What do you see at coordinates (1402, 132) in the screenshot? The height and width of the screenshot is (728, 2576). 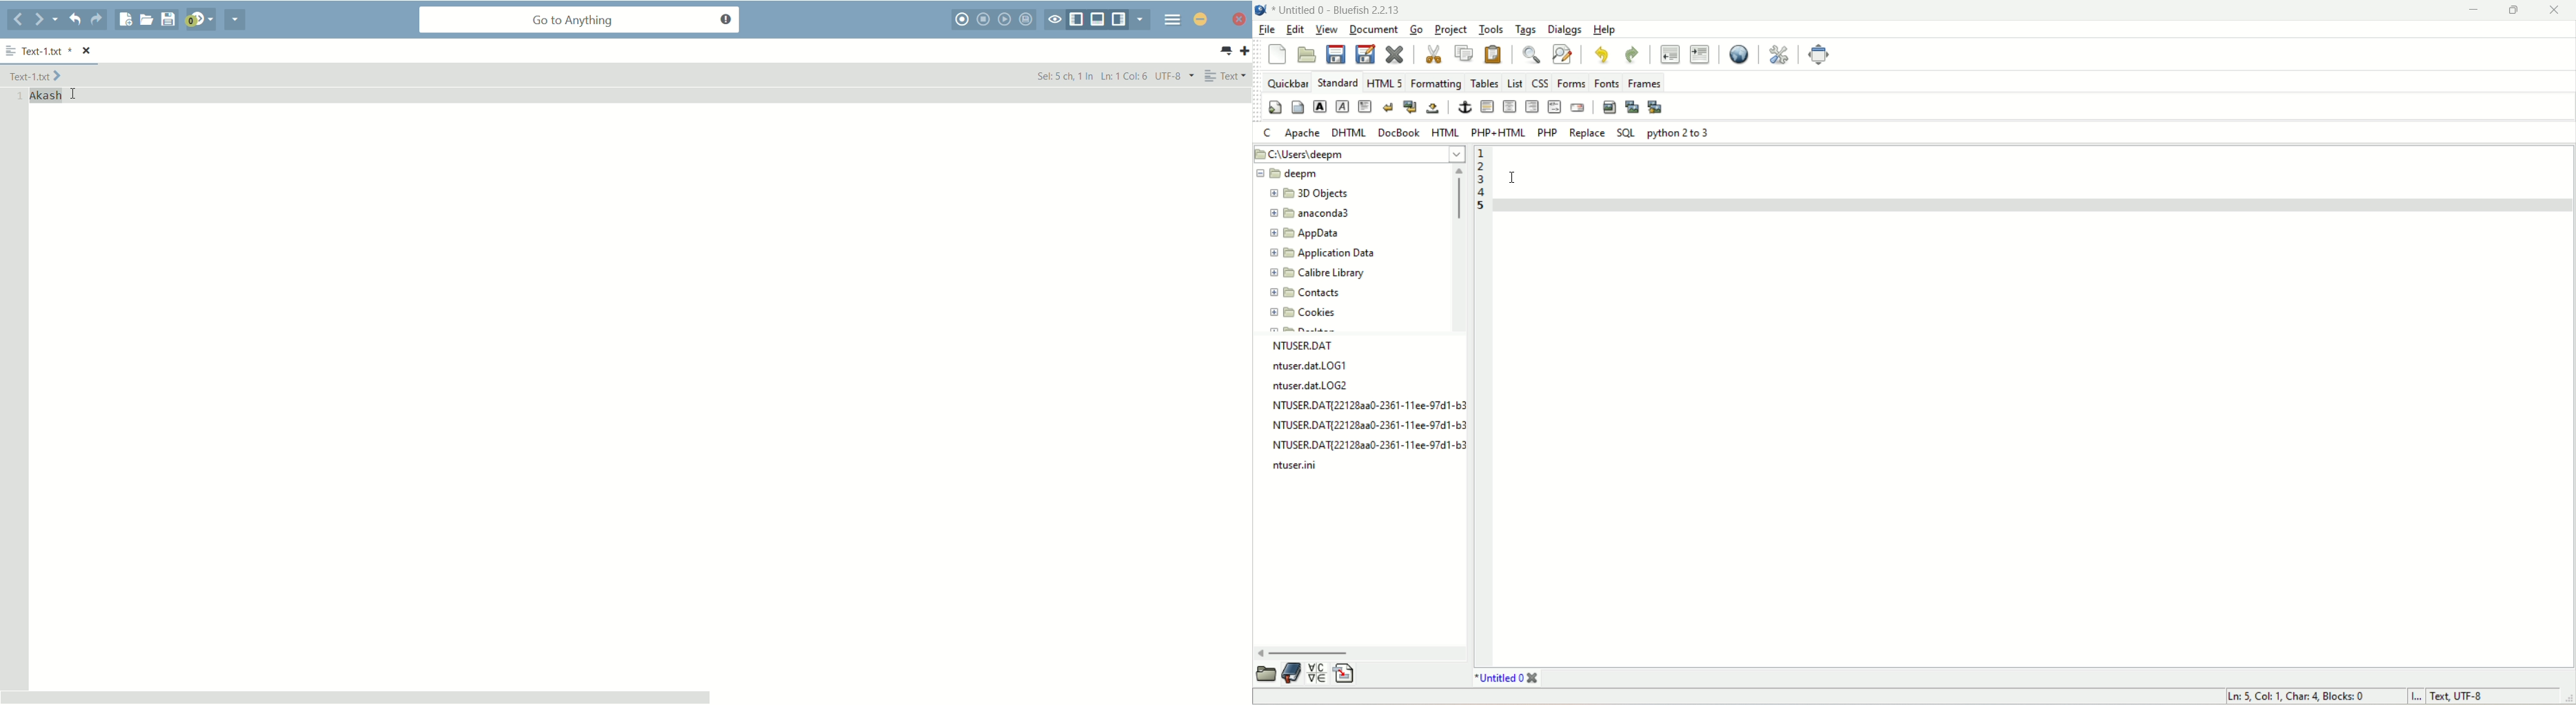 I see `DOCBOOK` at bounding box center [1402, 132].